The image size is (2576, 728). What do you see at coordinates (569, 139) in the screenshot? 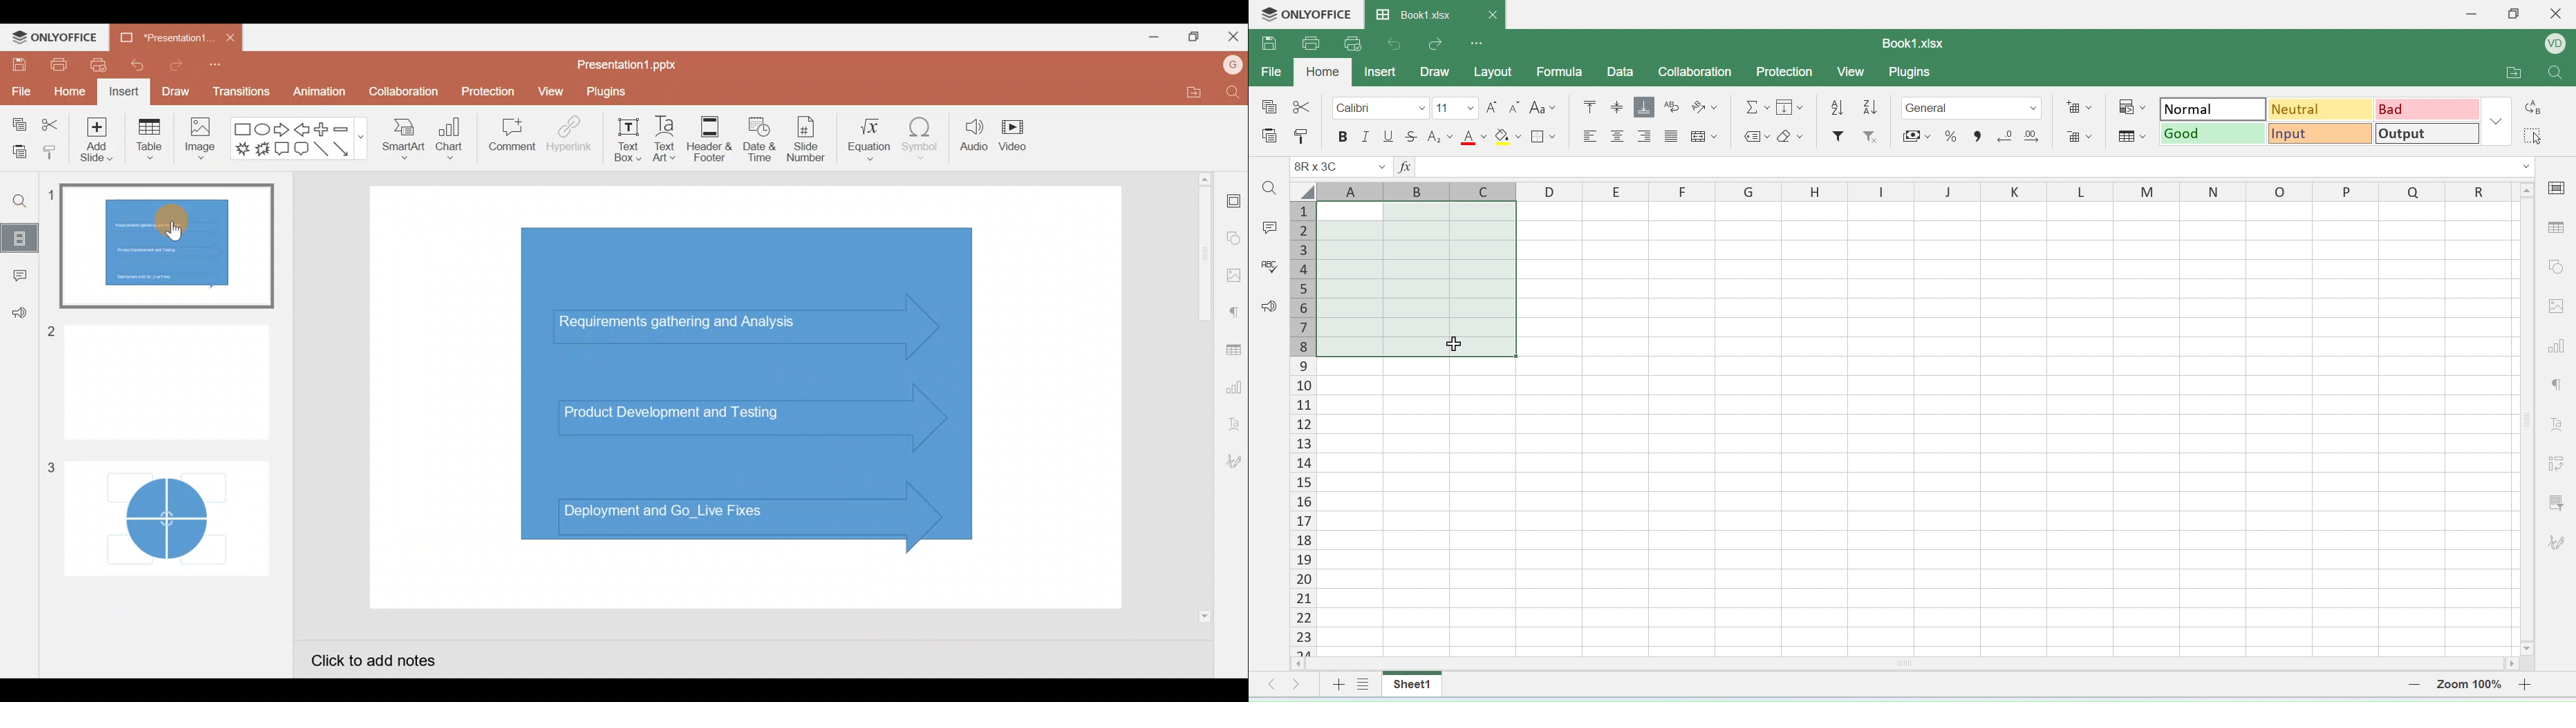
I see `Hyperlink` at bounding box center [569, 139].